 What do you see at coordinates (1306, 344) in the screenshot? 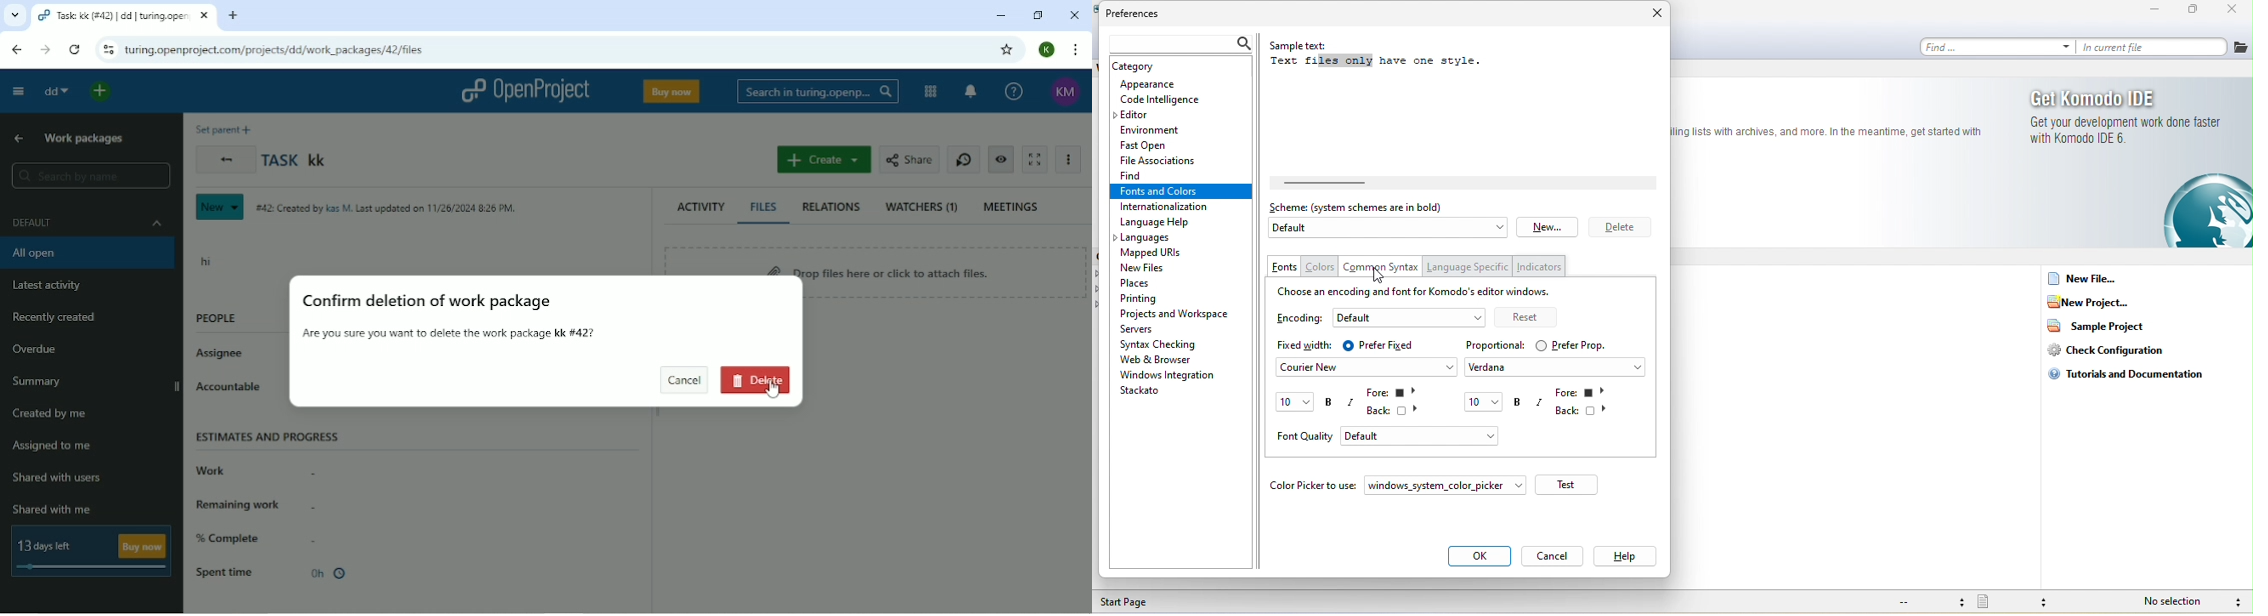
I see `fixed width` at bounding box center [1306, 344].